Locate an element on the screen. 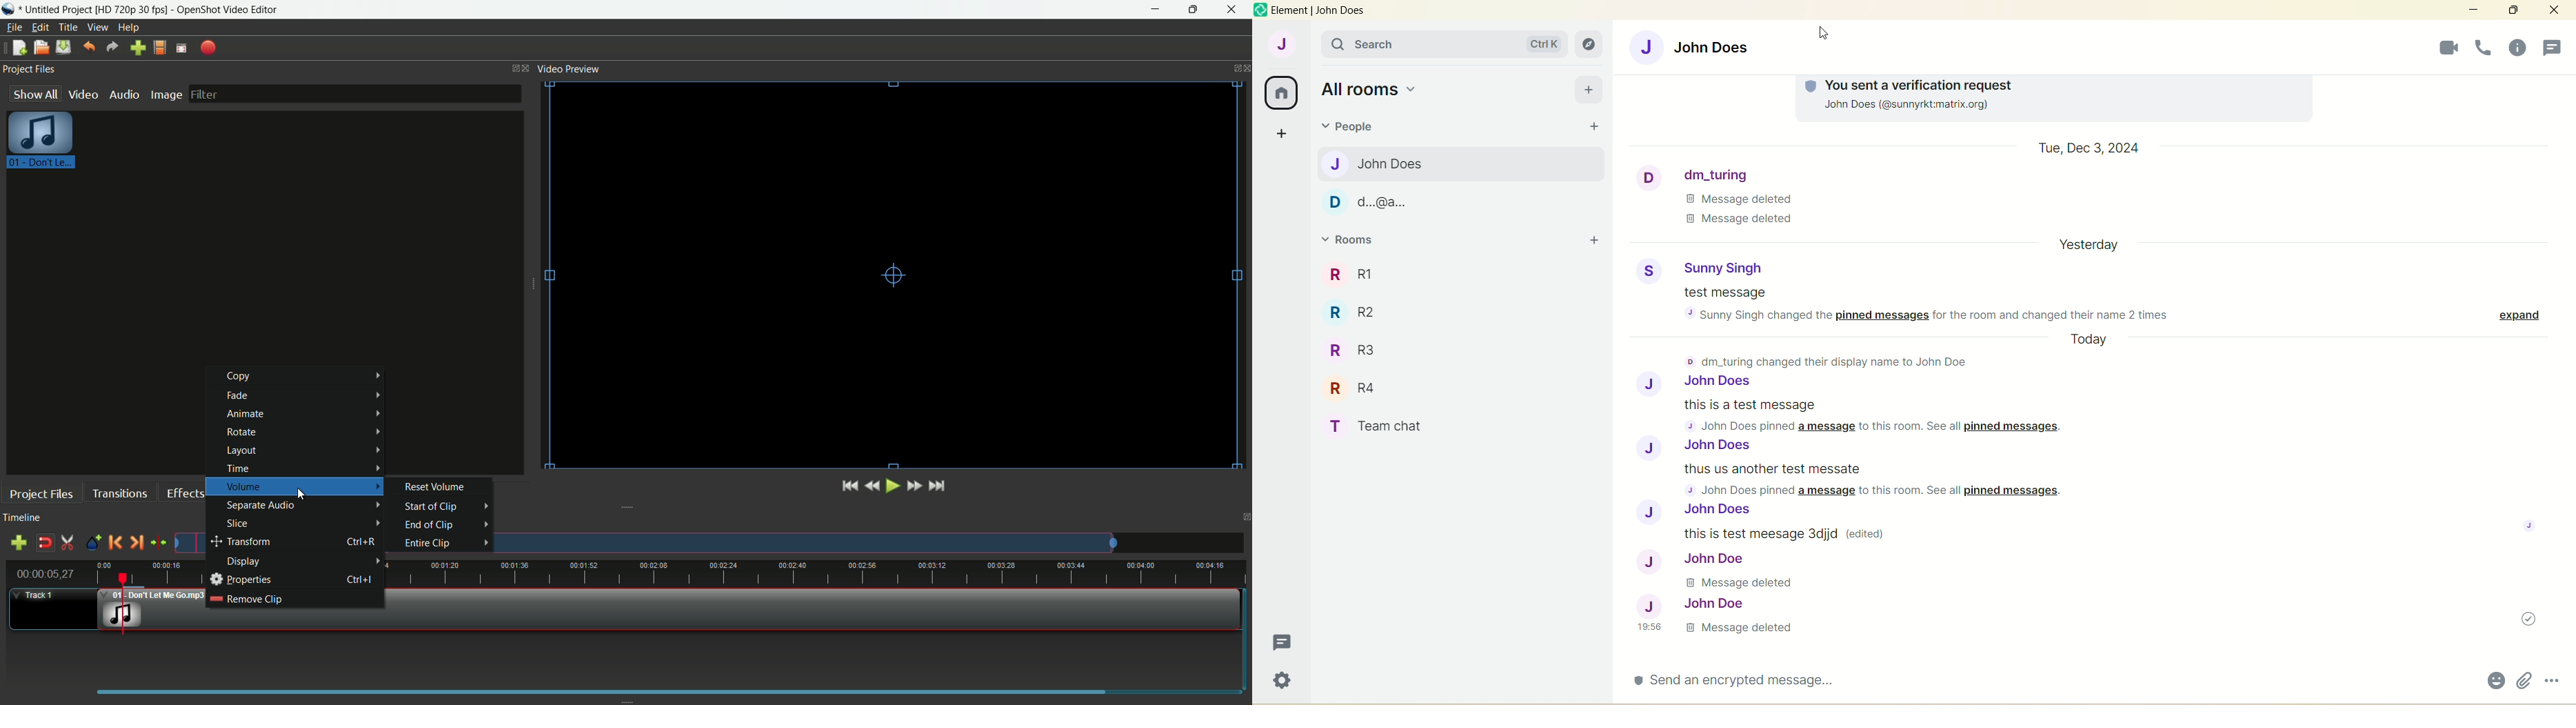 This screenshot has width=2576, height=728. expand is located at coordinates (2513, 313).